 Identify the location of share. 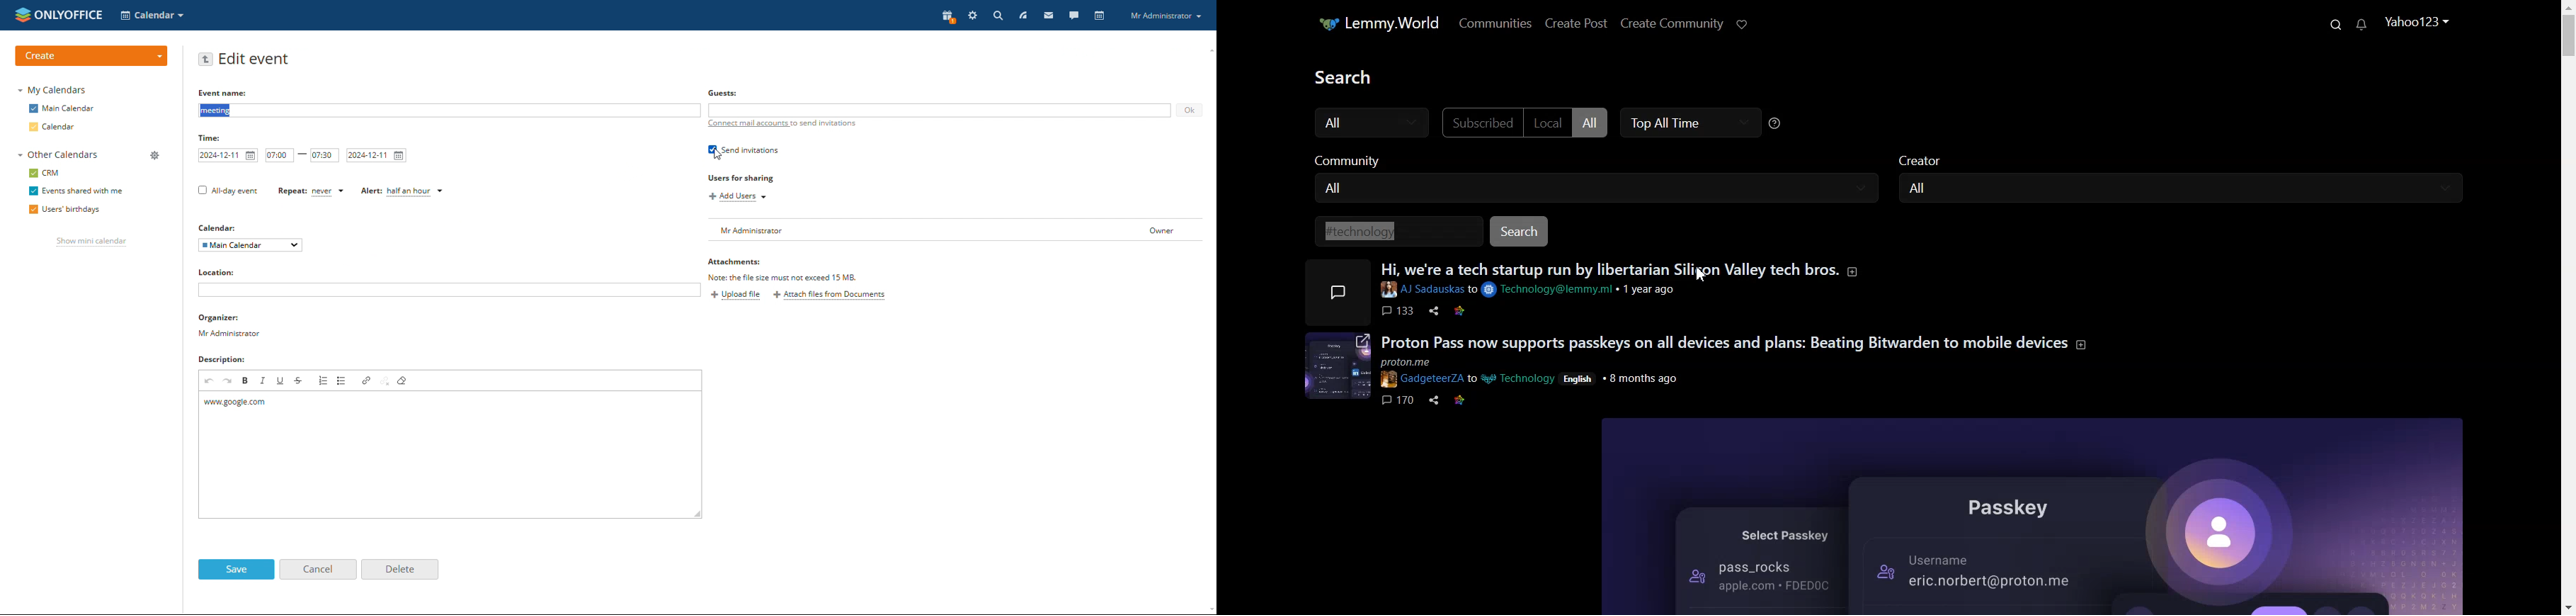
(1436, 400).